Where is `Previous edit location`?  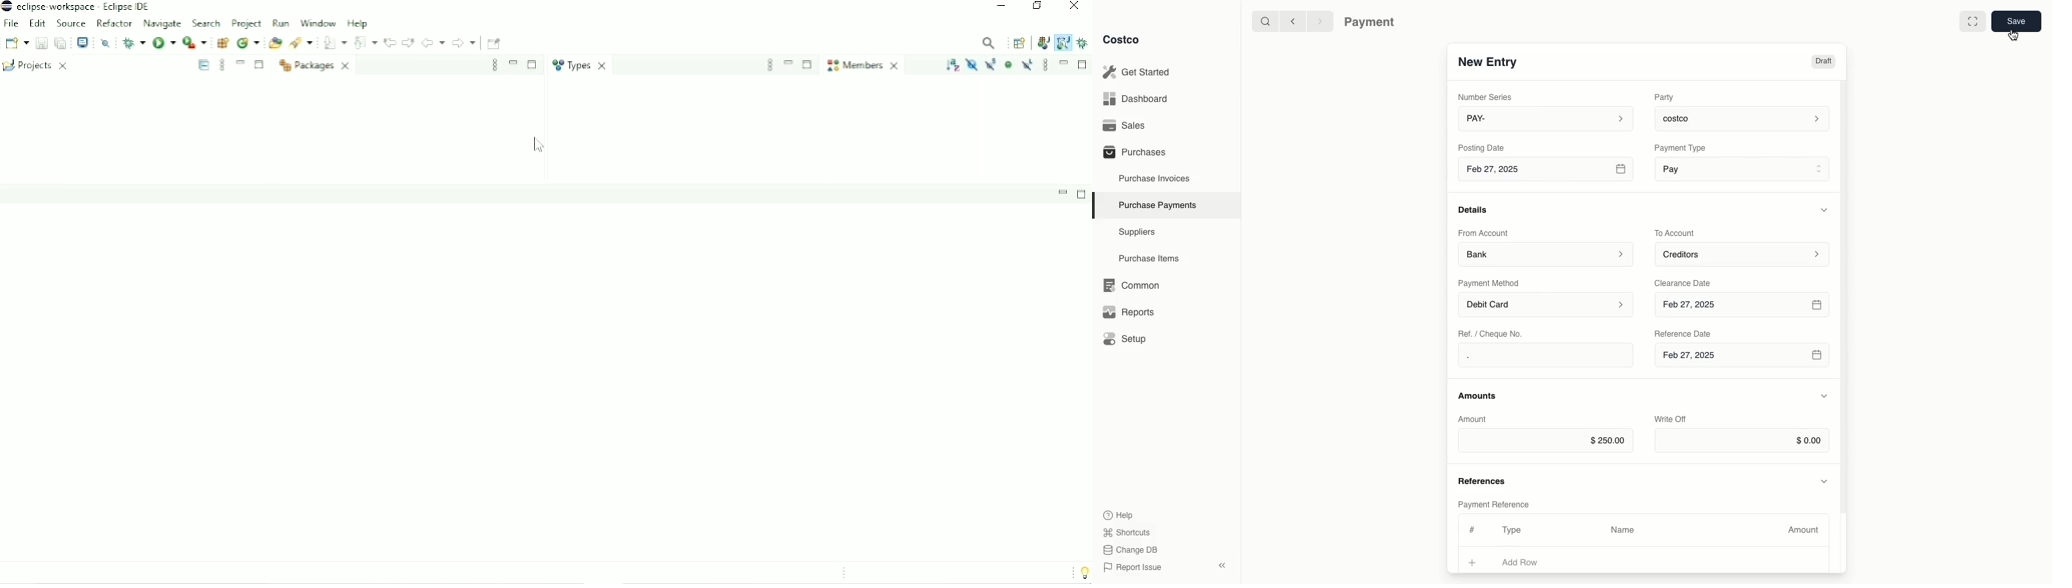
Previous edit location is located at coordinates (391, 41).